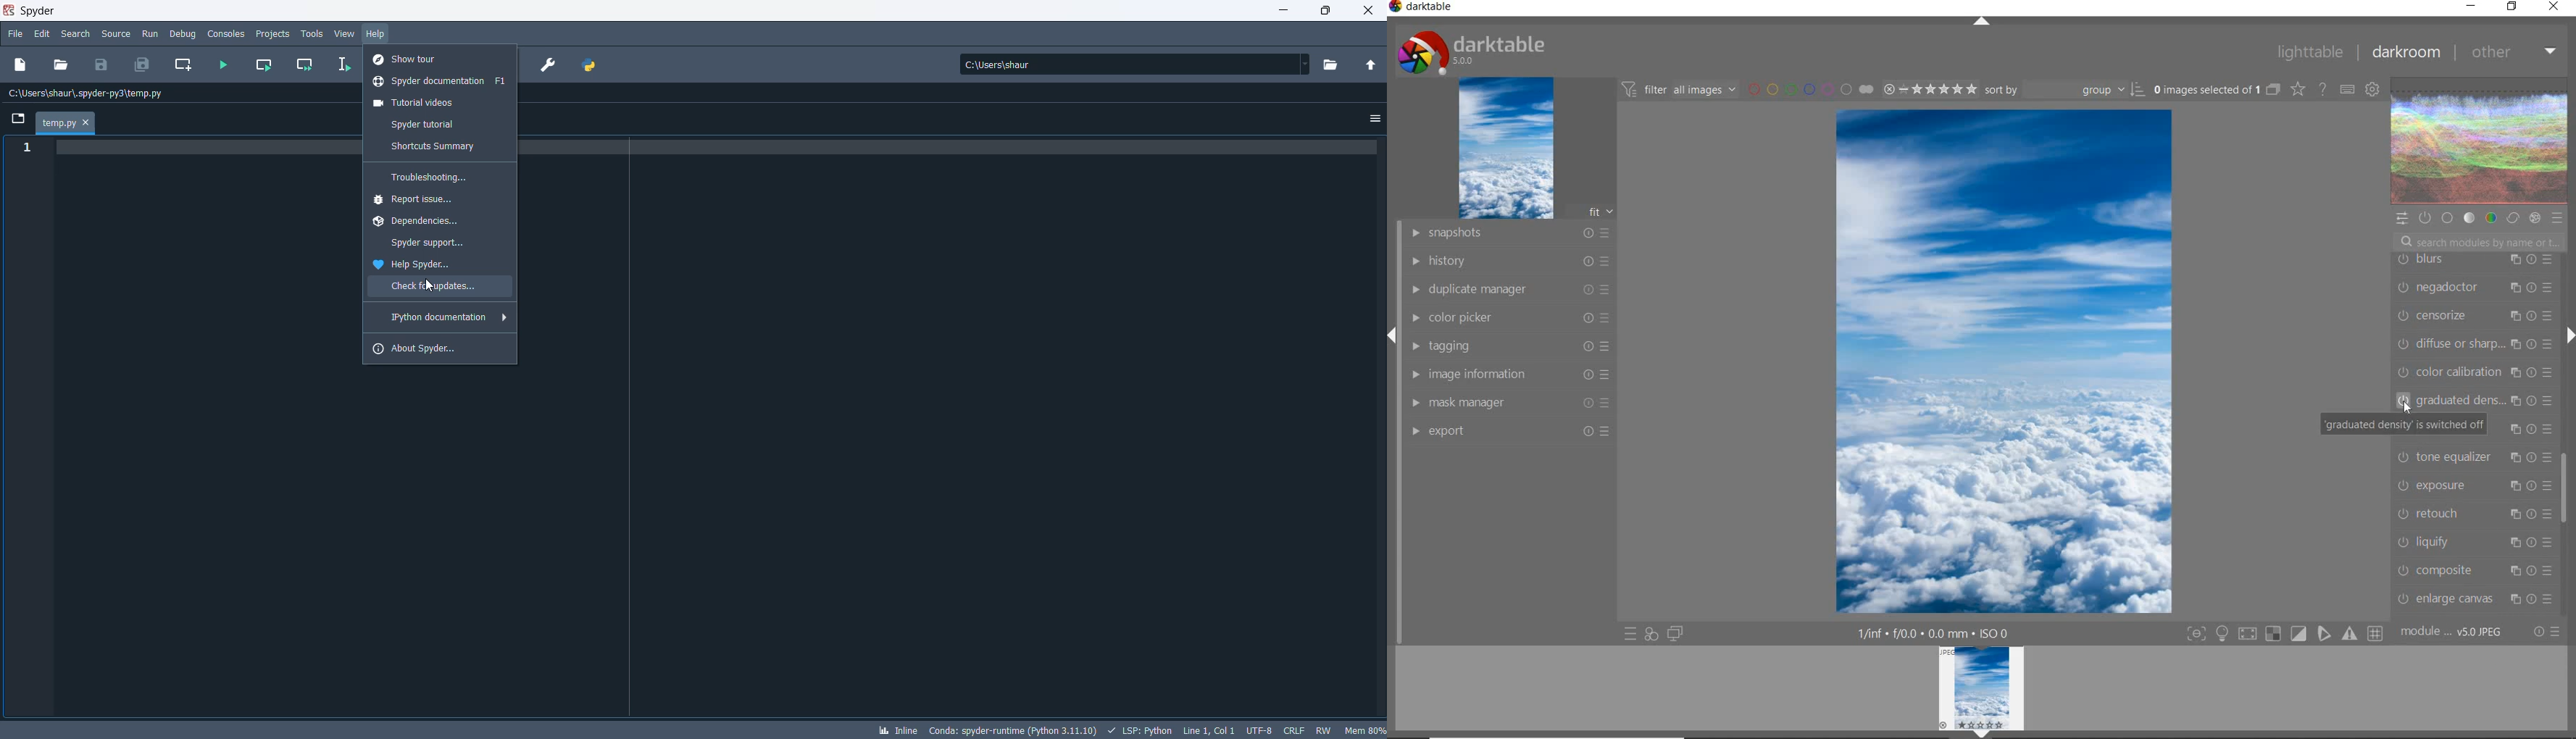 Image resolution: width=2576 pixels, height=756 pixels. I want to click on DUPLICATE MANAGER, so click(1508, 290).